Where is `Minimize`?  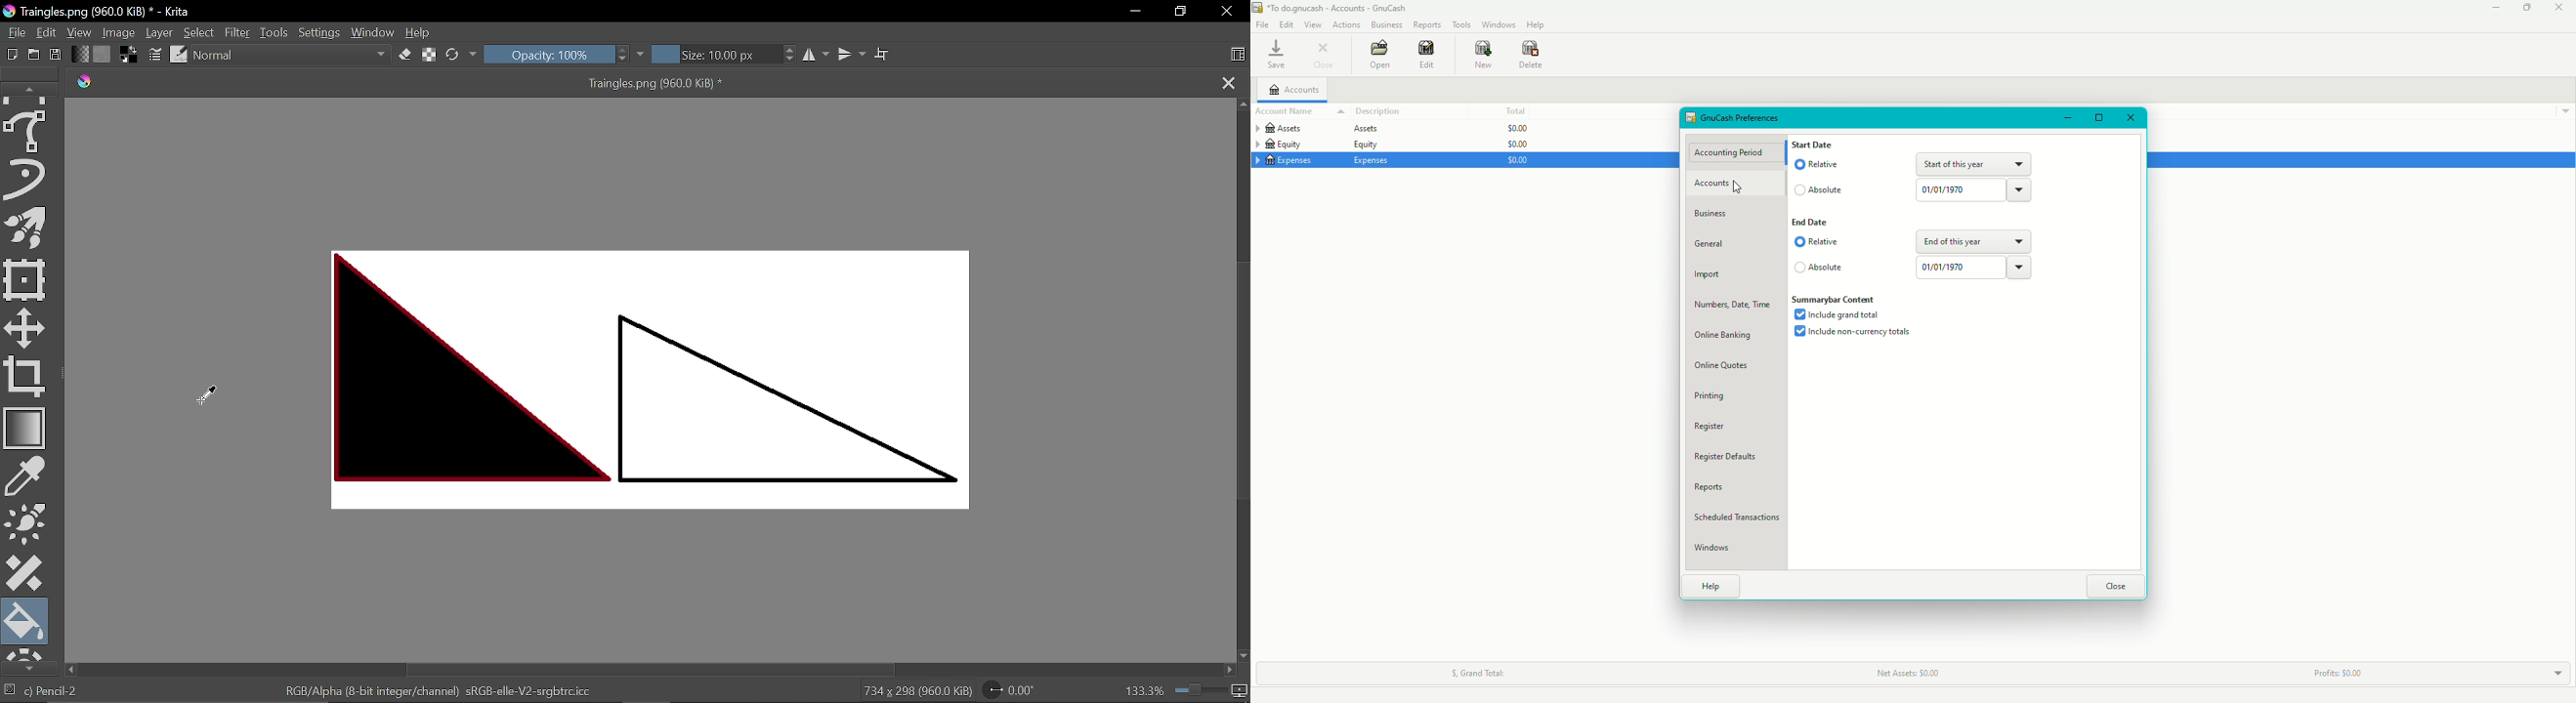
Minimize is located at coordinates (1132, 12).